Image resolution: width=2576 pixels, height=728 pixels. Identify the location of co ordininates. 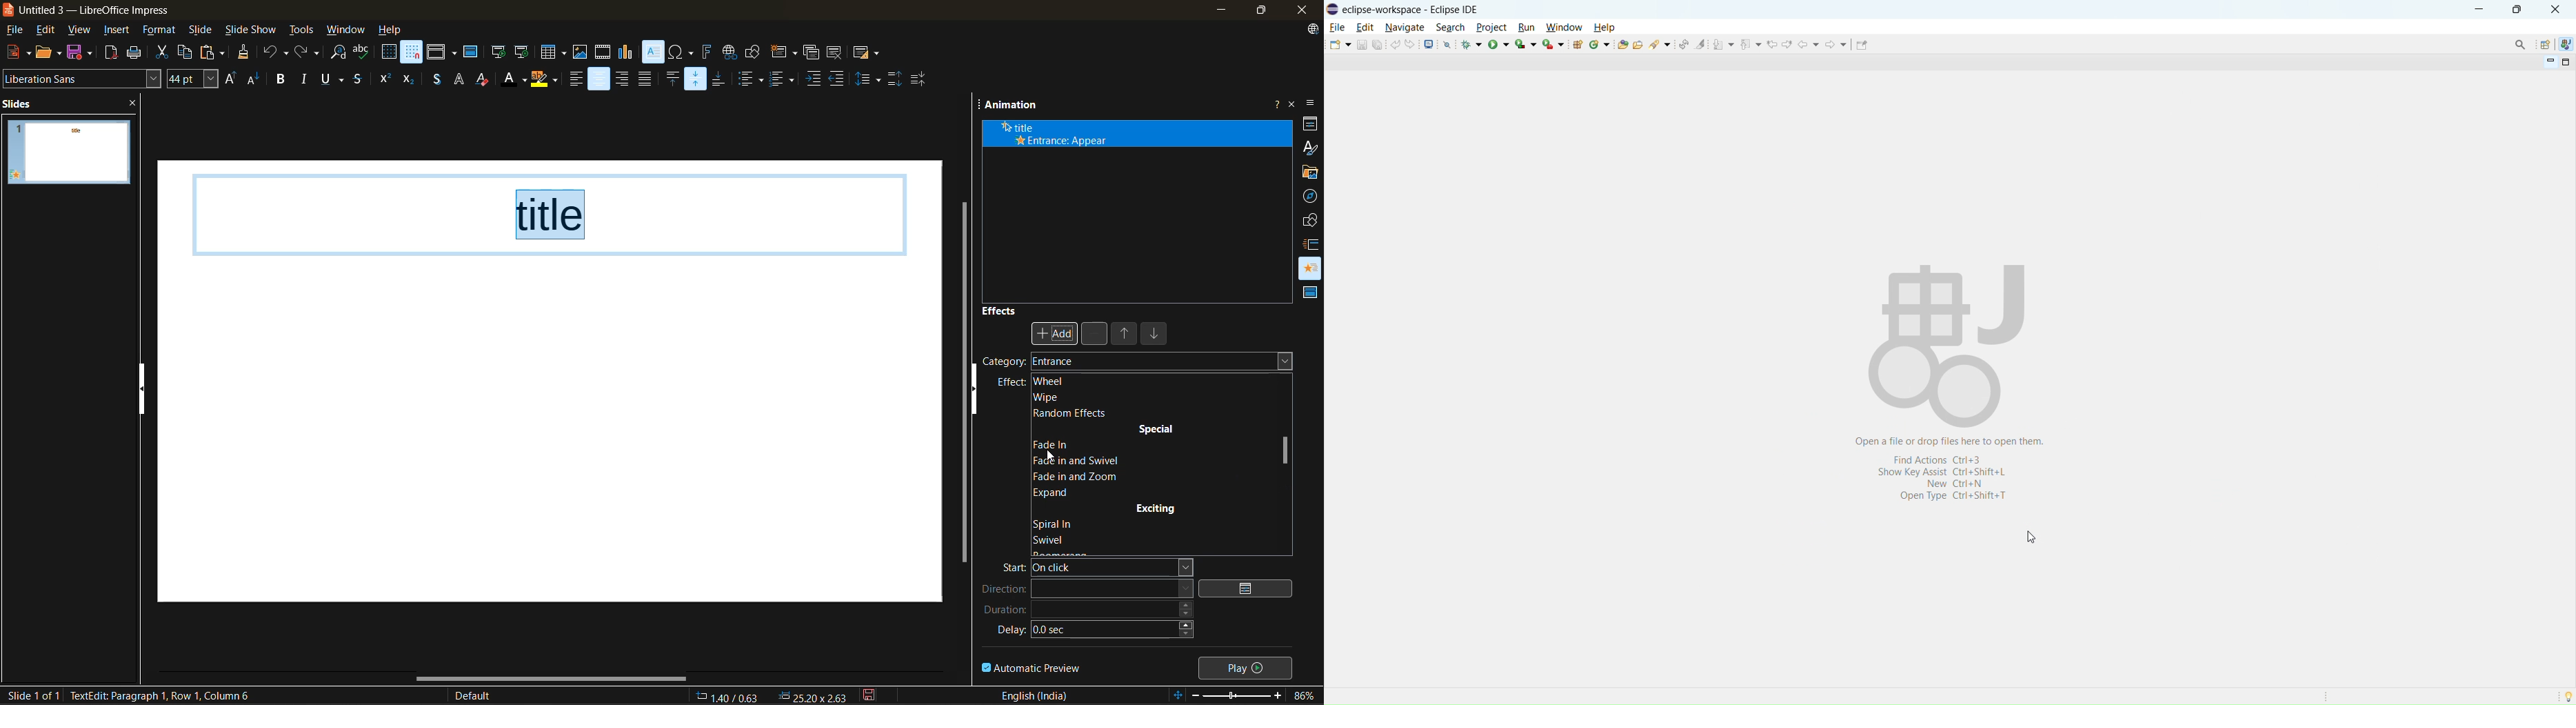
(772, 695).